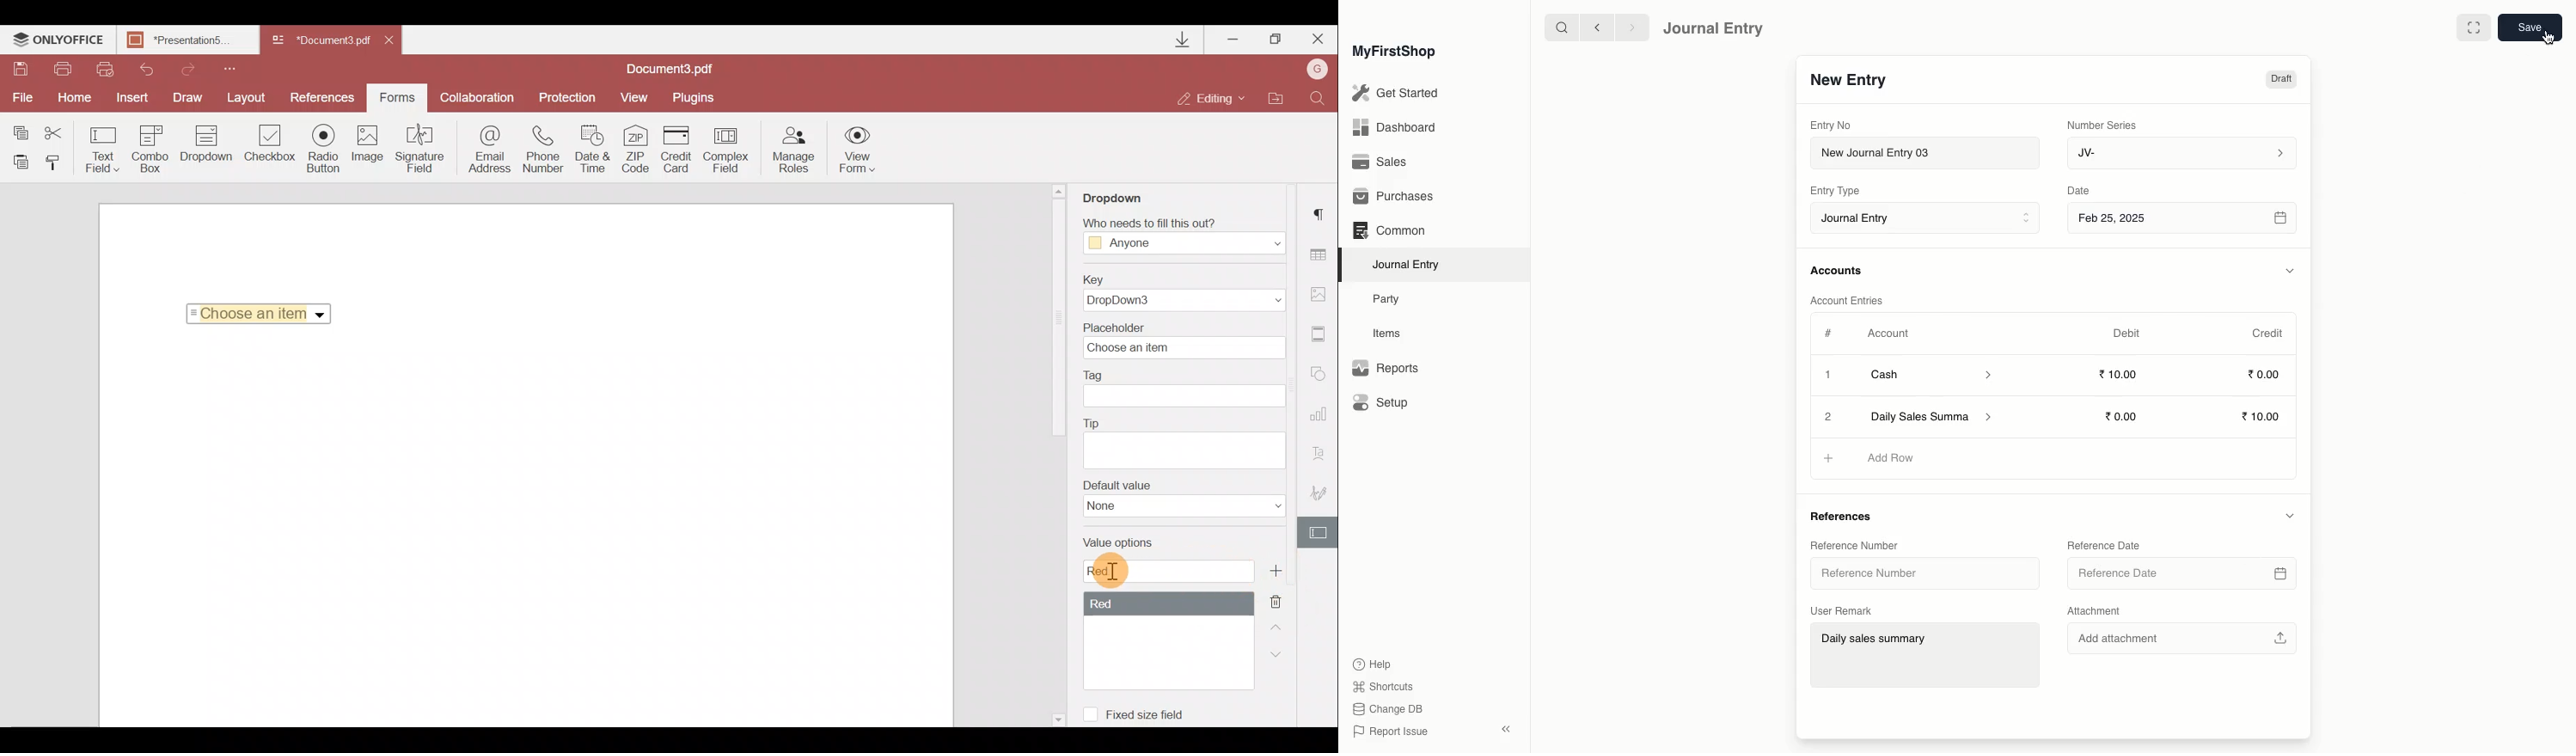  Describe the element at coordinates (191, 98) in the screenshot. I see `Draw` at that location.